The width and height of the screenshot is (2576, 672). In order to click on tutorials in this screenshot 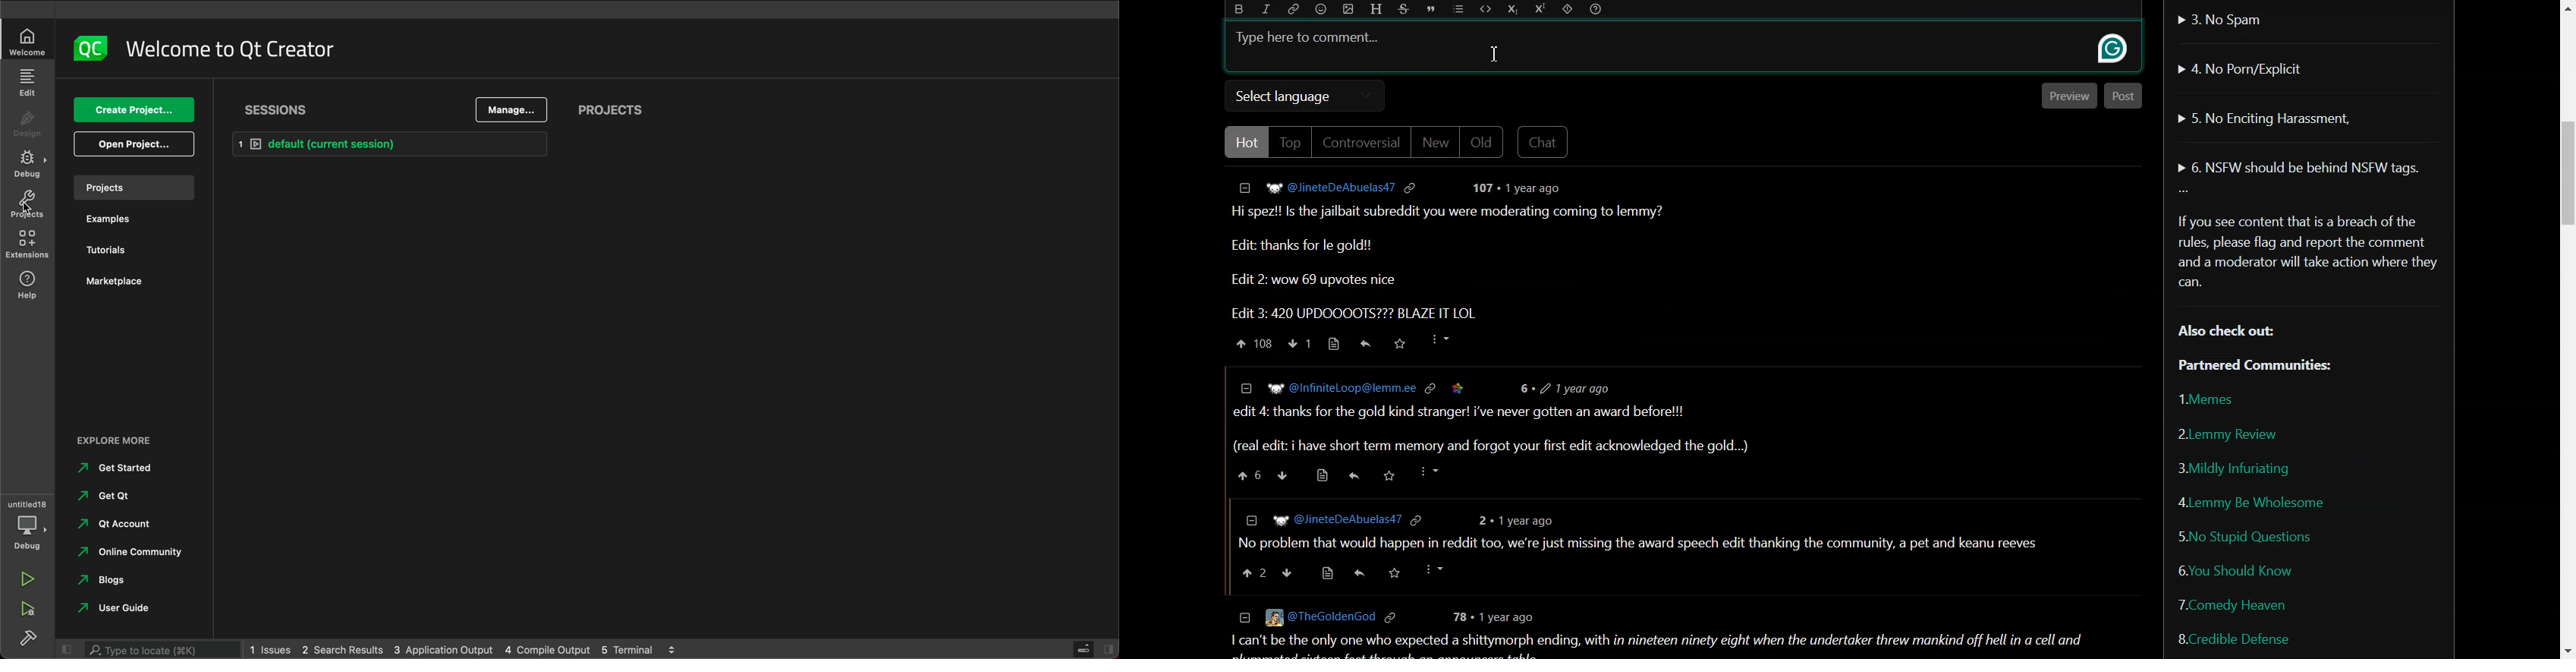, I will do `click(126, 250)`.